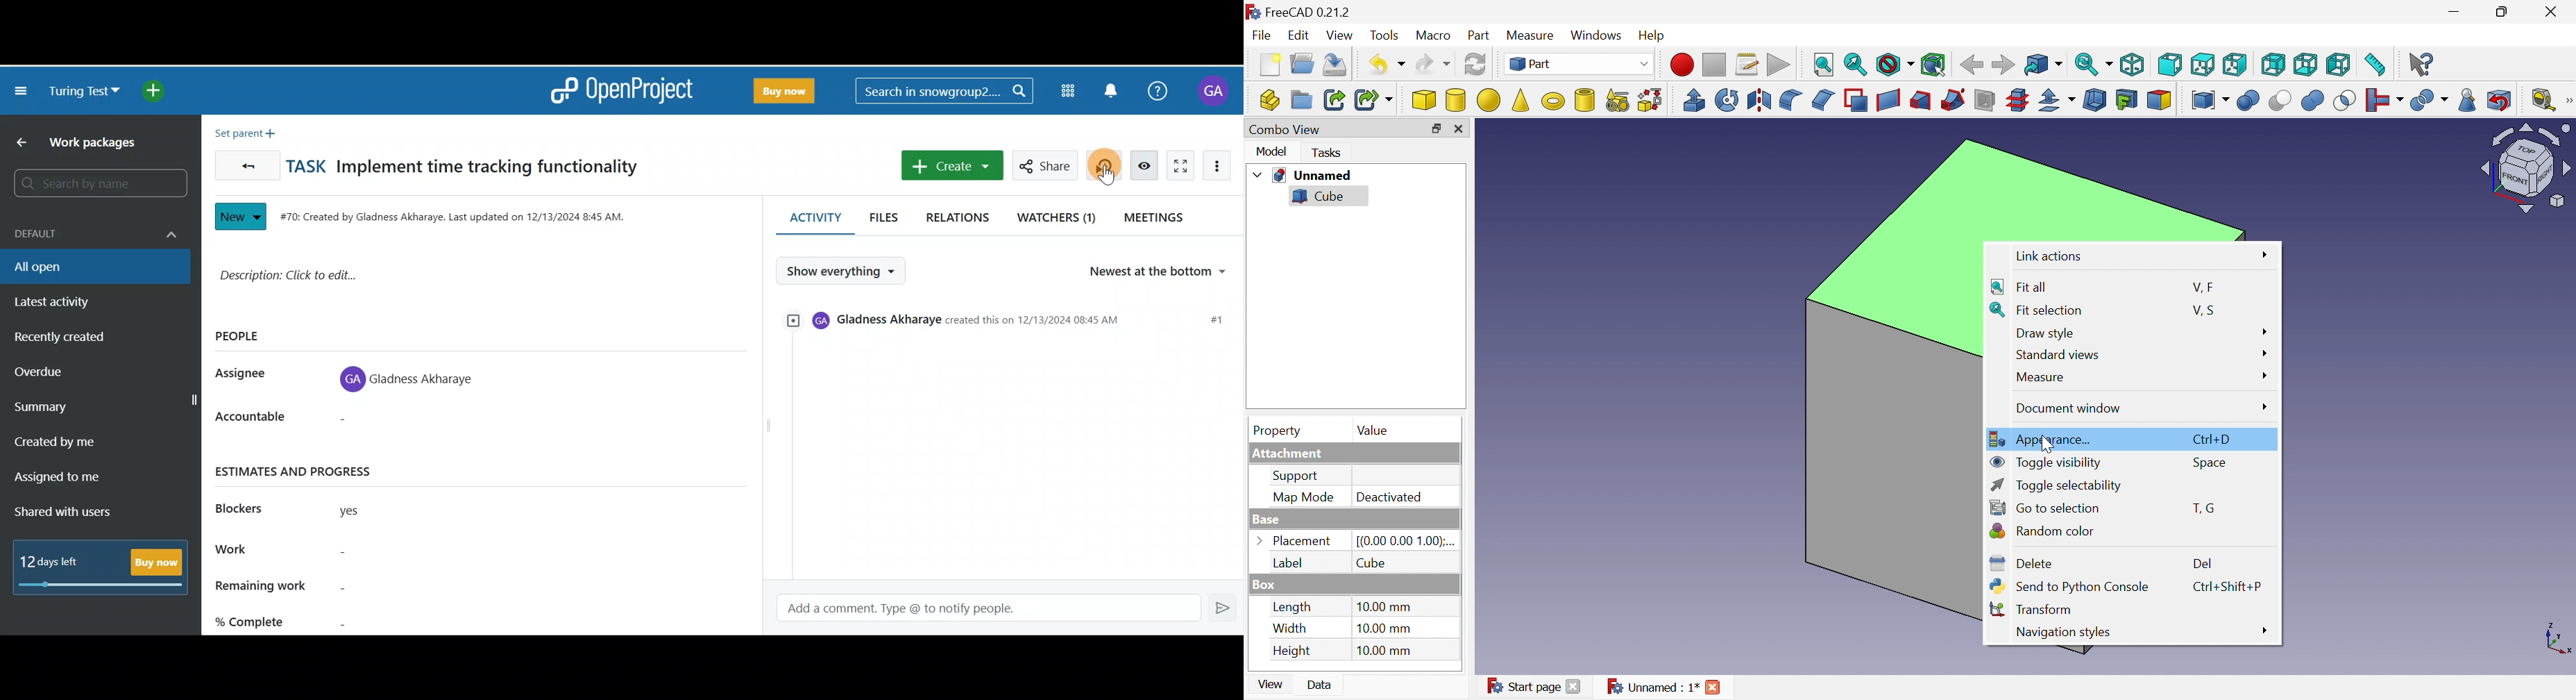  Describe the element at coordinates (1387, 64) in the screenshot. I see `Undo` at that location.